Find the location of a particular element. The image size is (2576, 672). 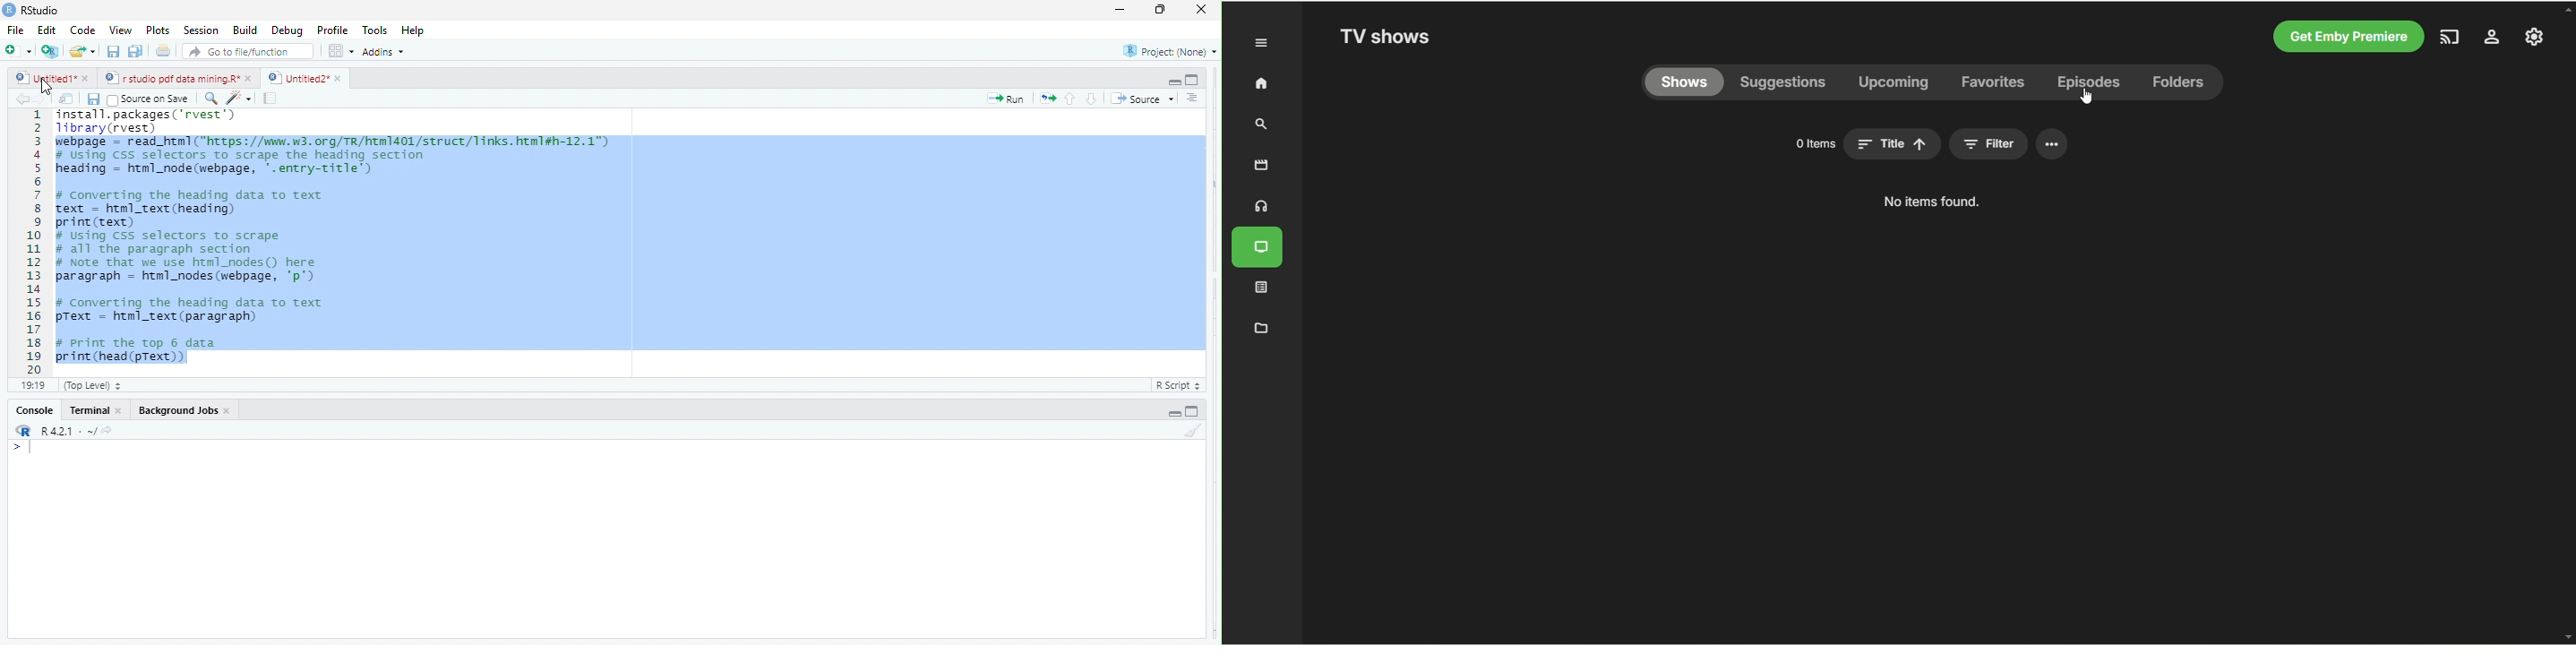

code is located at coordinates (83, 31).